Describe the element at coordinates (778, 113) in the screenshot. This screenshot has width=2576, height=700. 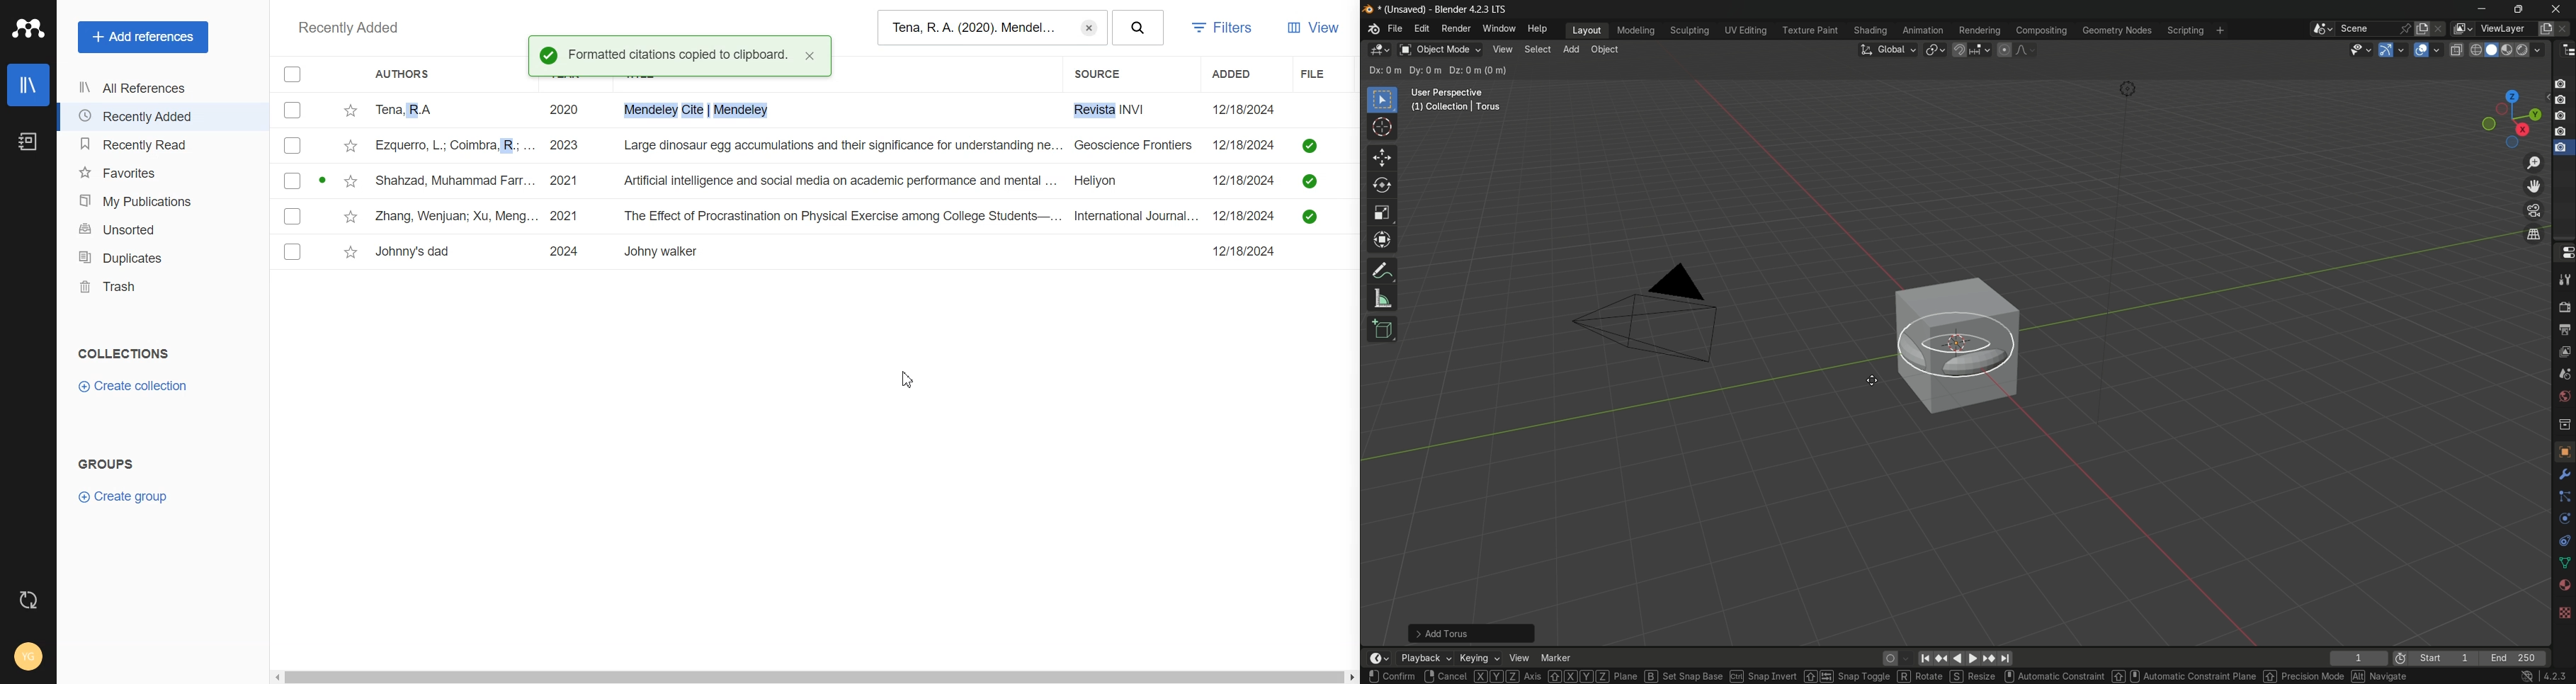
I see `Tena, RA 2020 i. Mendeley Cite | Mendeley Revista INVI` at that location.